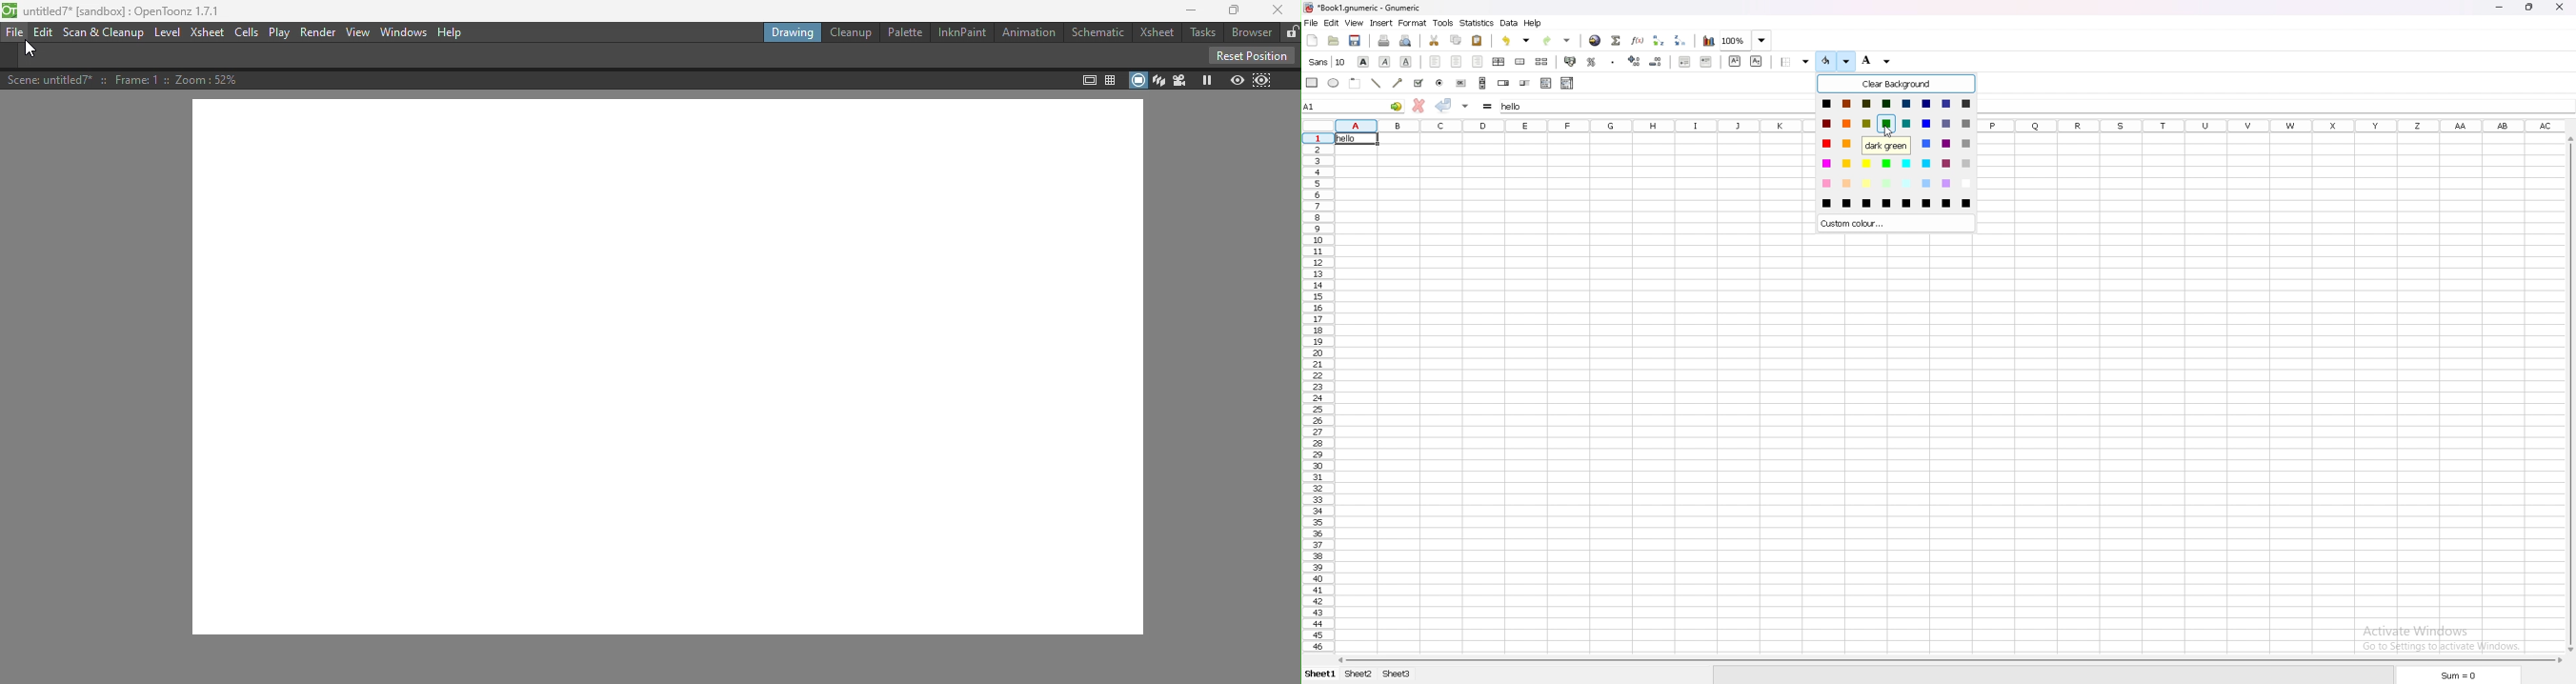  I want to click on File, so click(14, 33).